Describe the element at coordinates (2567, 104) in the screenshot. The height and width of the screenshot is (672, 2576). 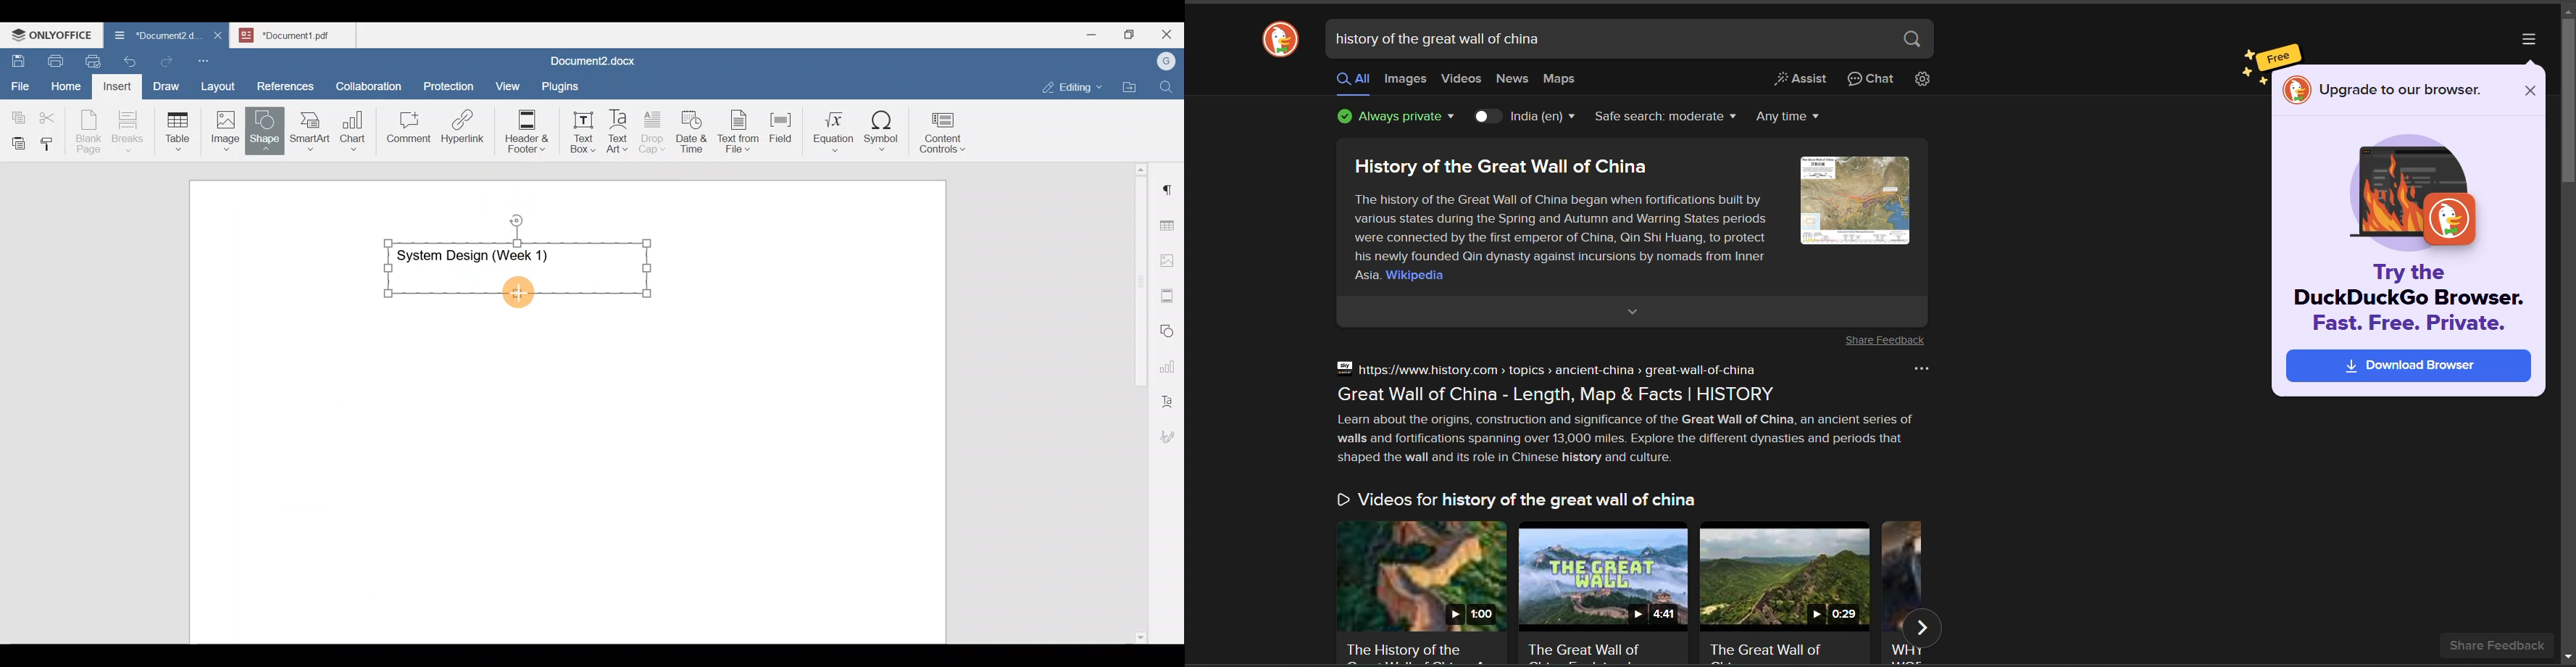
I see `vertical scroll bar` at that location.